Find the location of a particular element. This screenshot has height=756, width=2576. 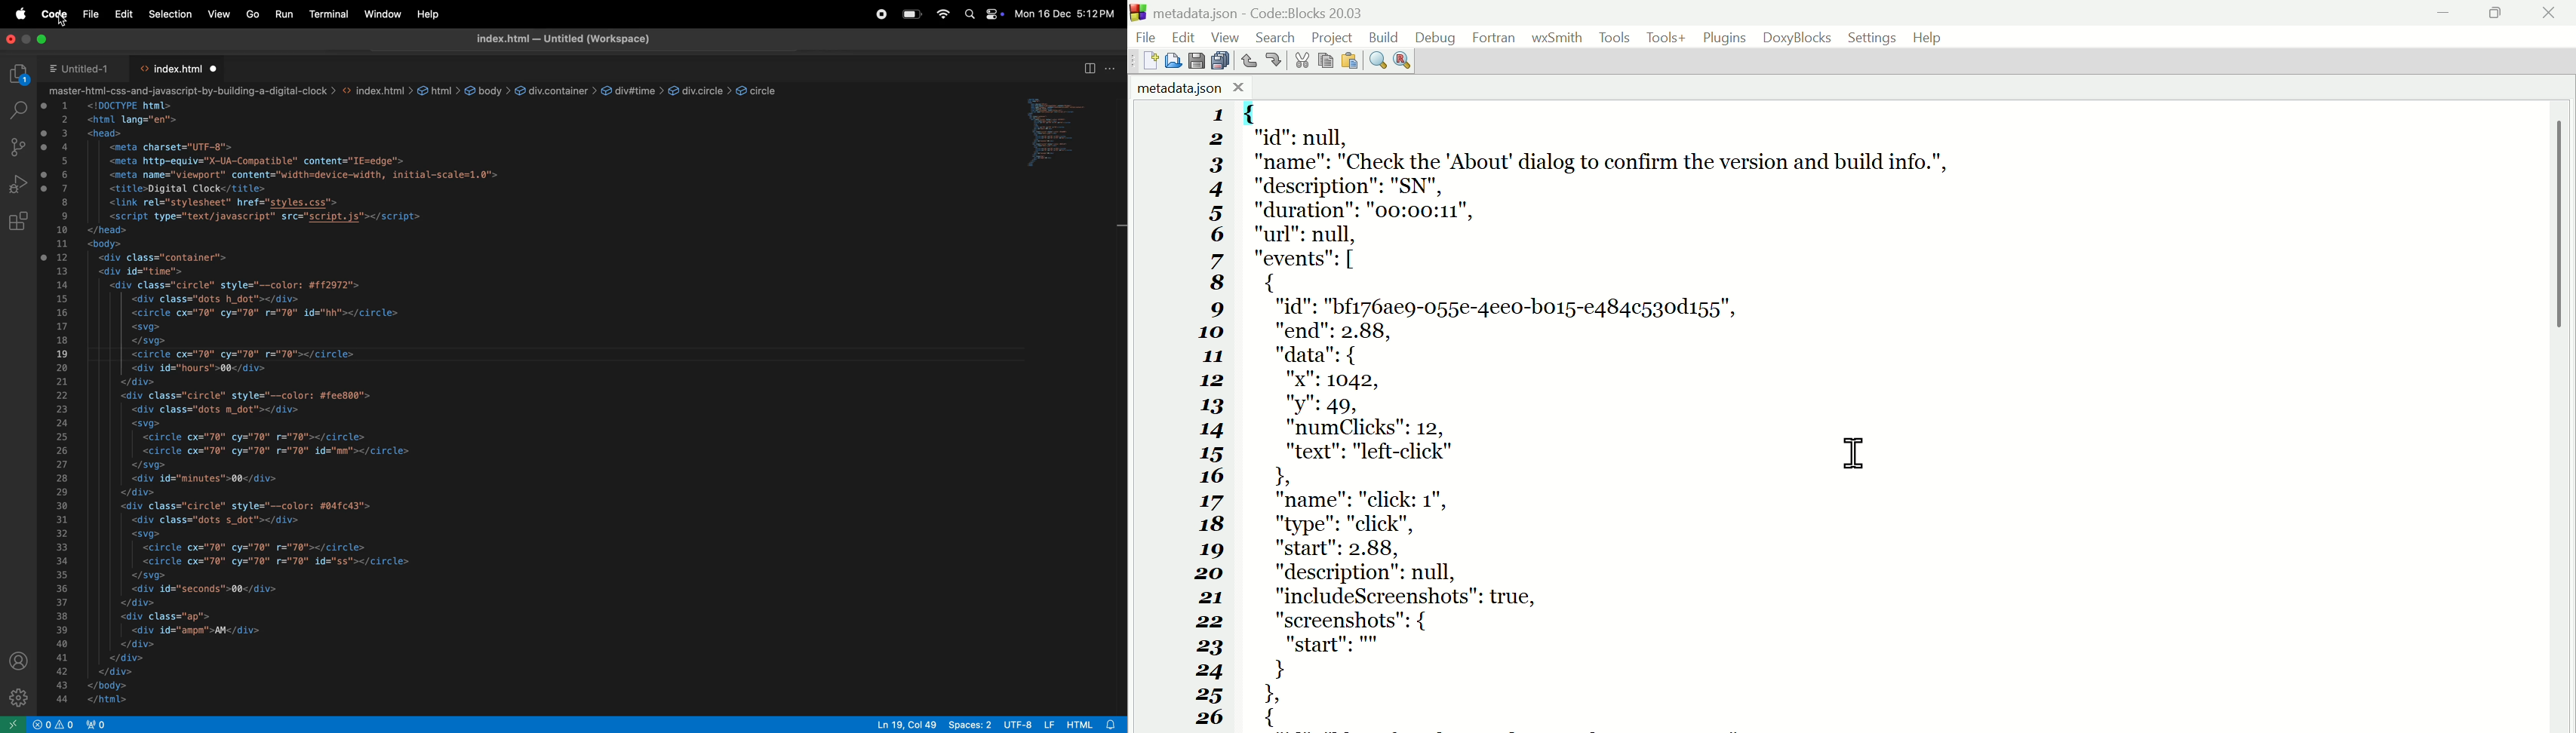

<div class="container"> is located at coordinates (162, 257).